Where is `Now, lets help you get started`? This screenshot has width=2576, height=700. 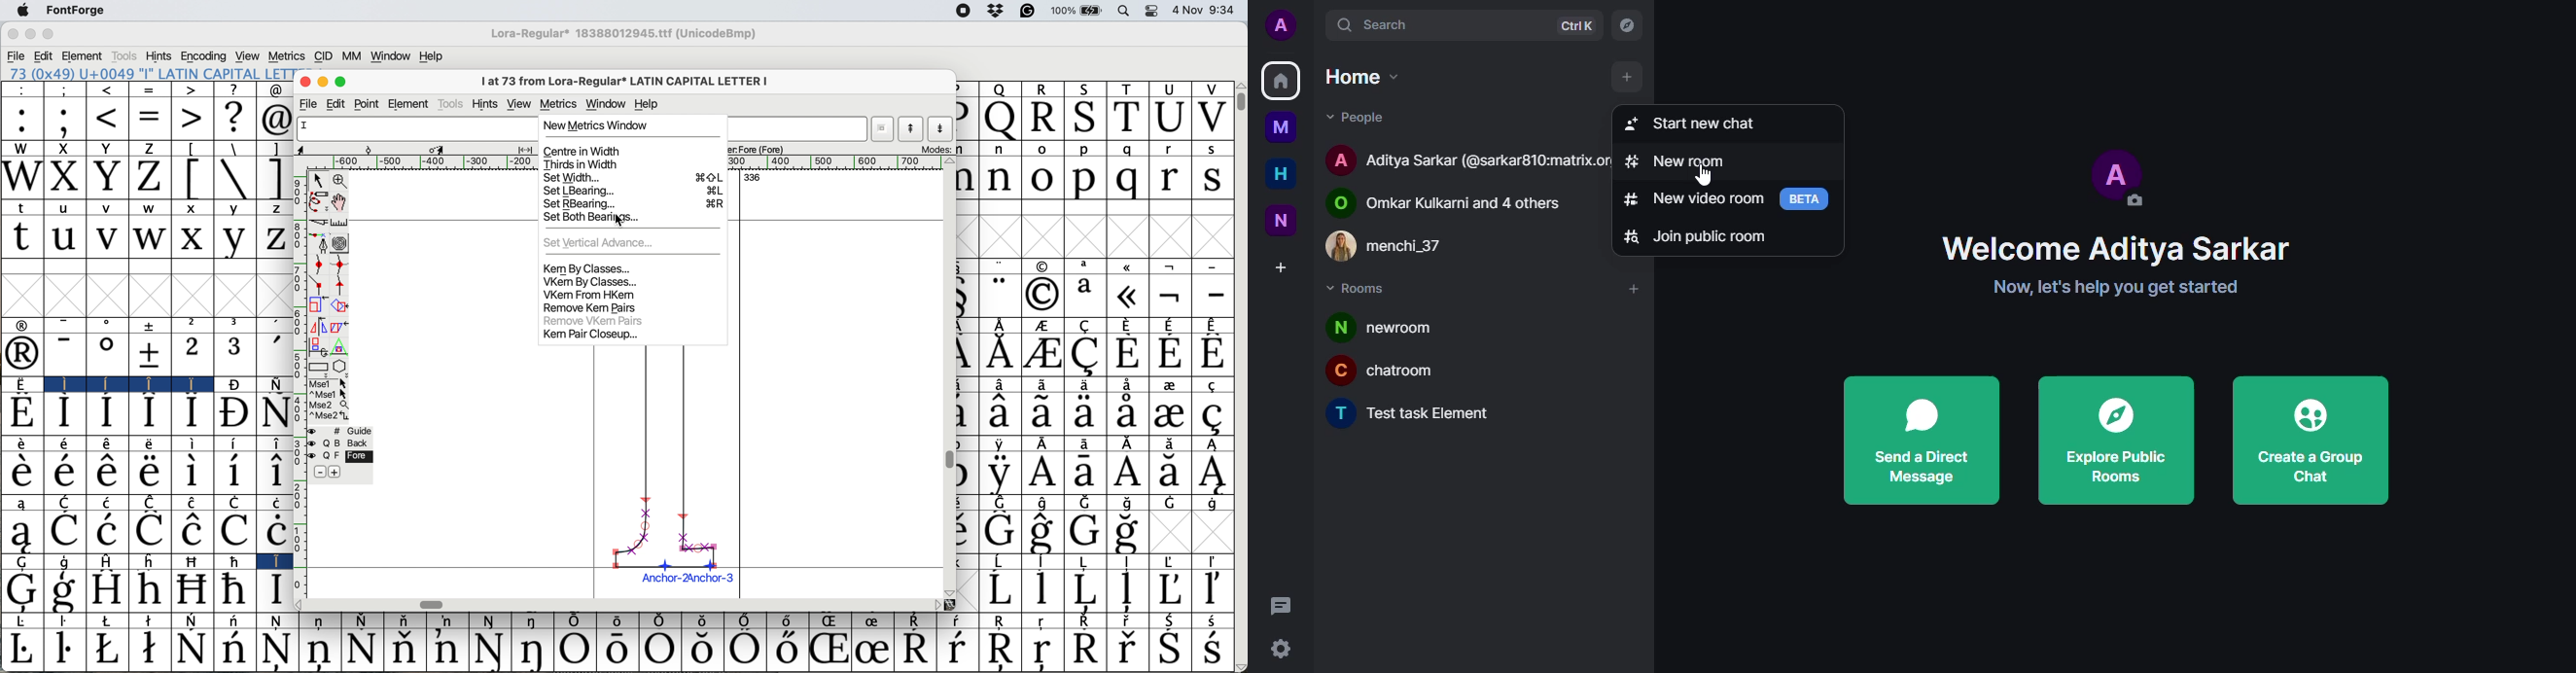
Now, lets help you get started is located at coordinates (2121, 287).